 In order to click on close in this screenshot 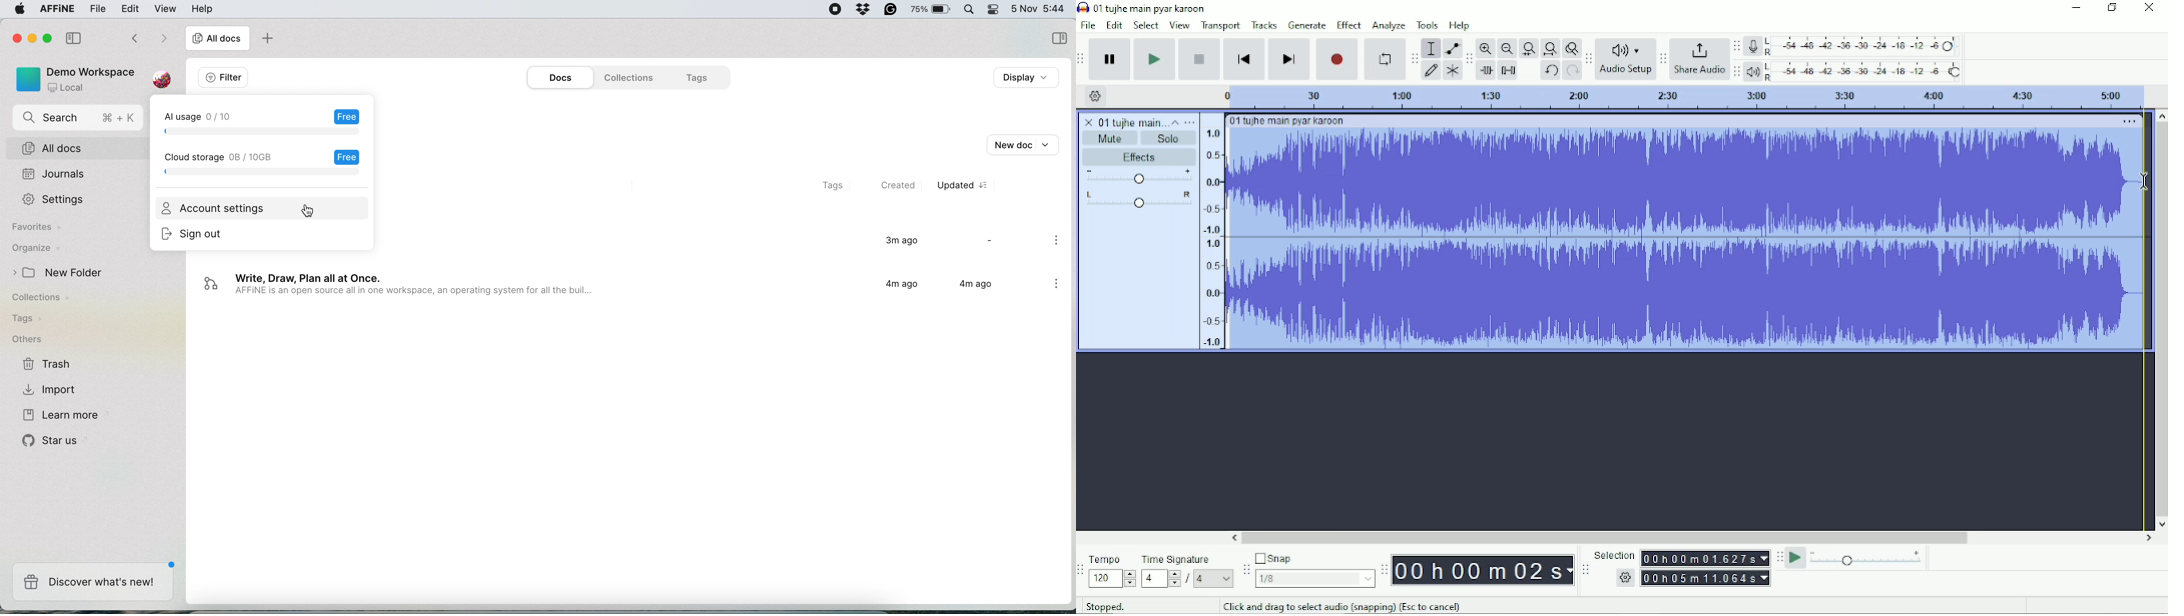, I will do `click(1089, 119)`.